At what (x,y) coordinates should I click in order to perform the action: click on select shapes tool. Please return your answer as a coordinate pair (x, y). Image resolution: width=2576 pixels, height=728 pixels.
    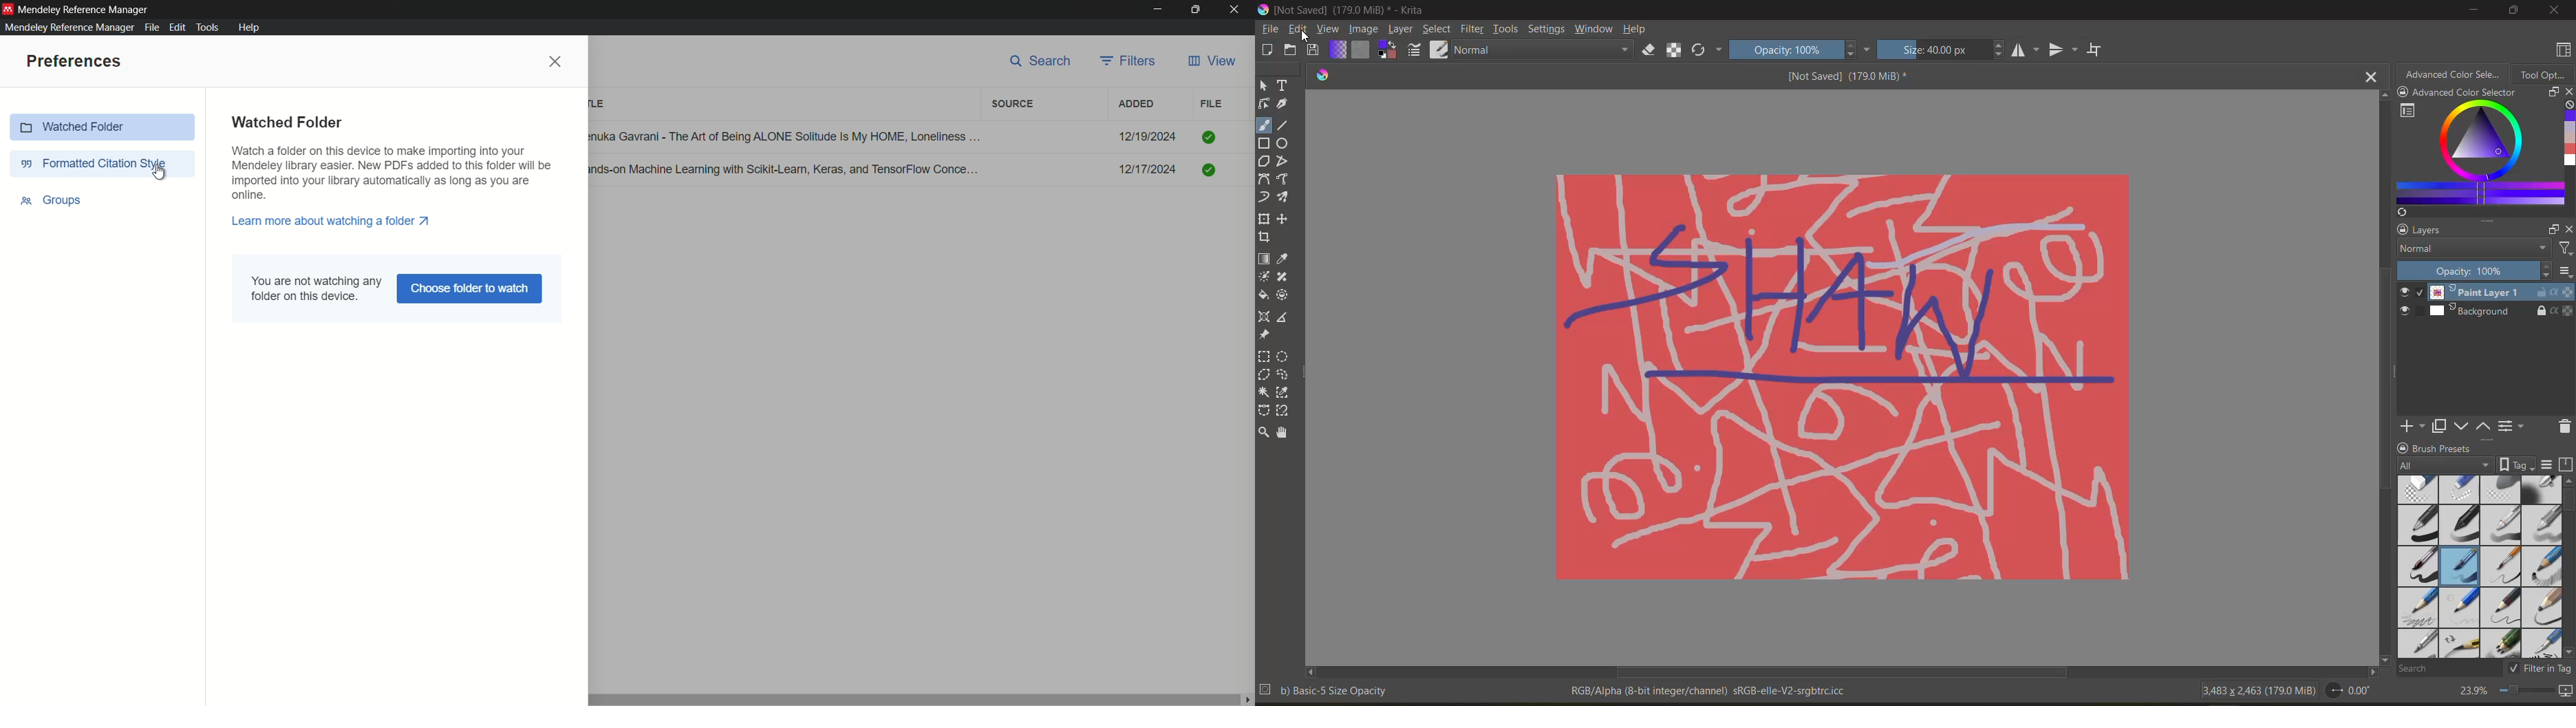
    Looking at the image, I should click on (1265, 85).